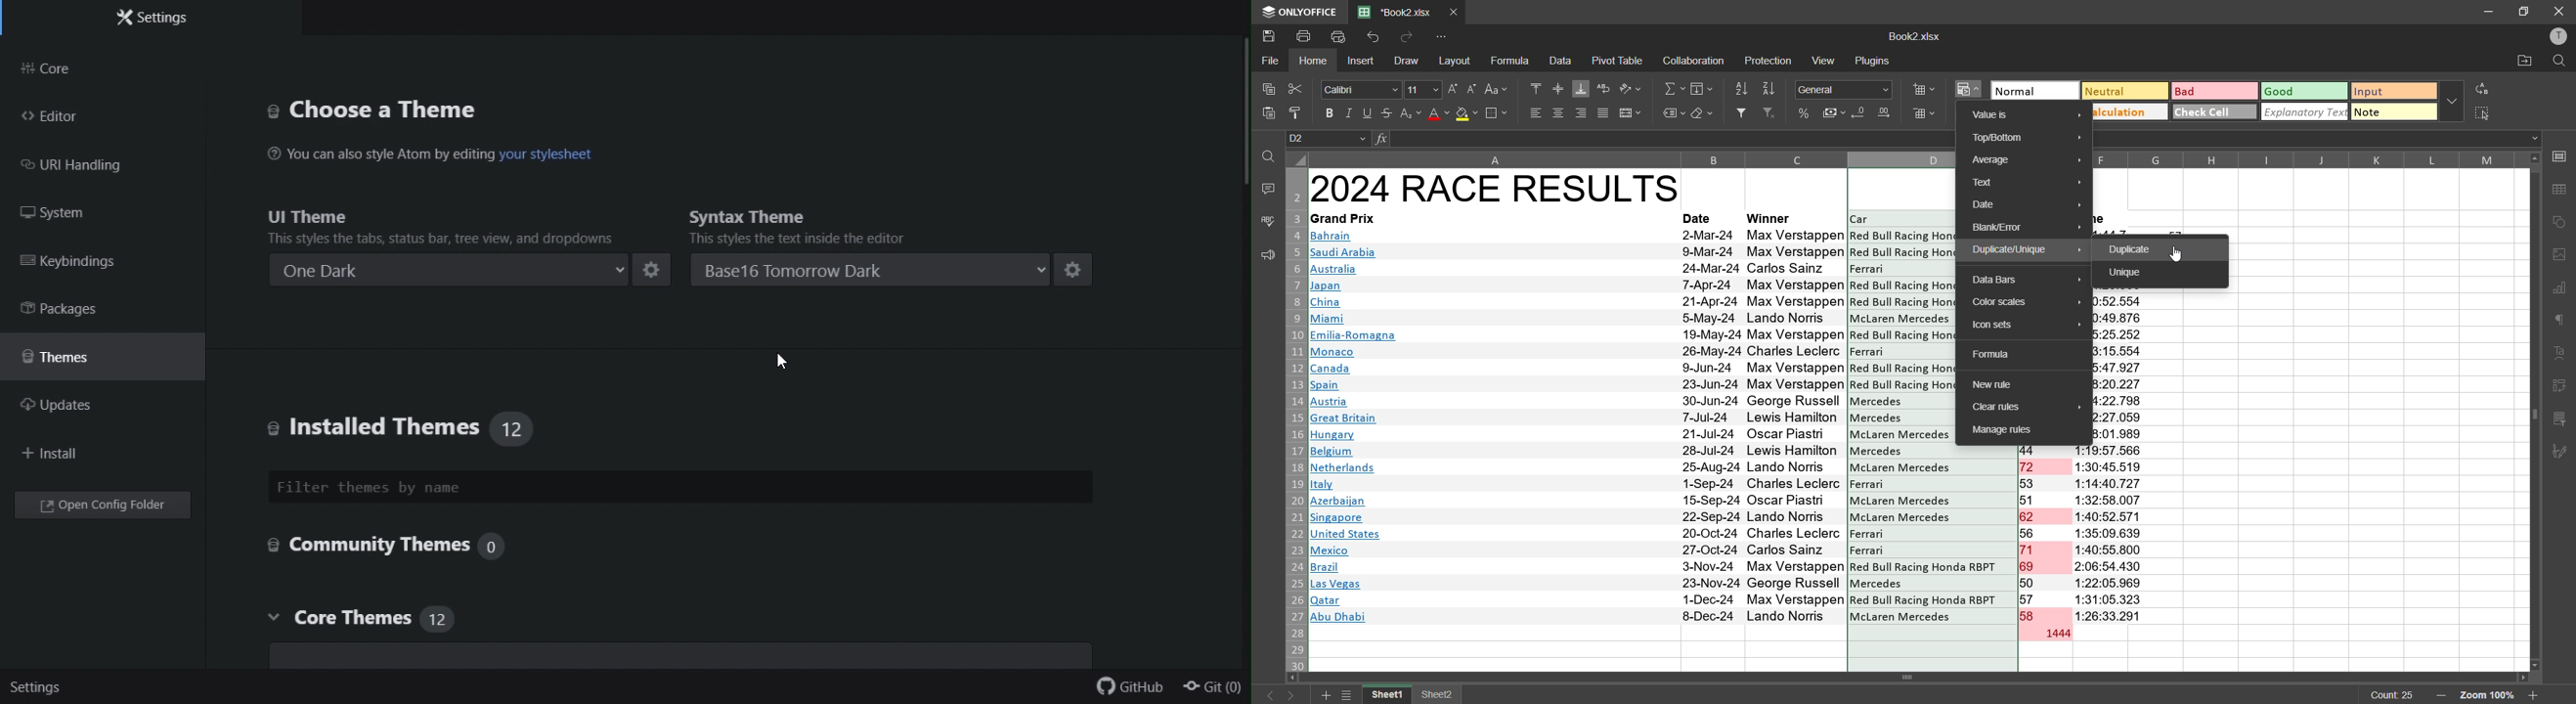 The height and width of the screenshot is (728, 2576). I want to click on sheet  name, so click(1389, 695).